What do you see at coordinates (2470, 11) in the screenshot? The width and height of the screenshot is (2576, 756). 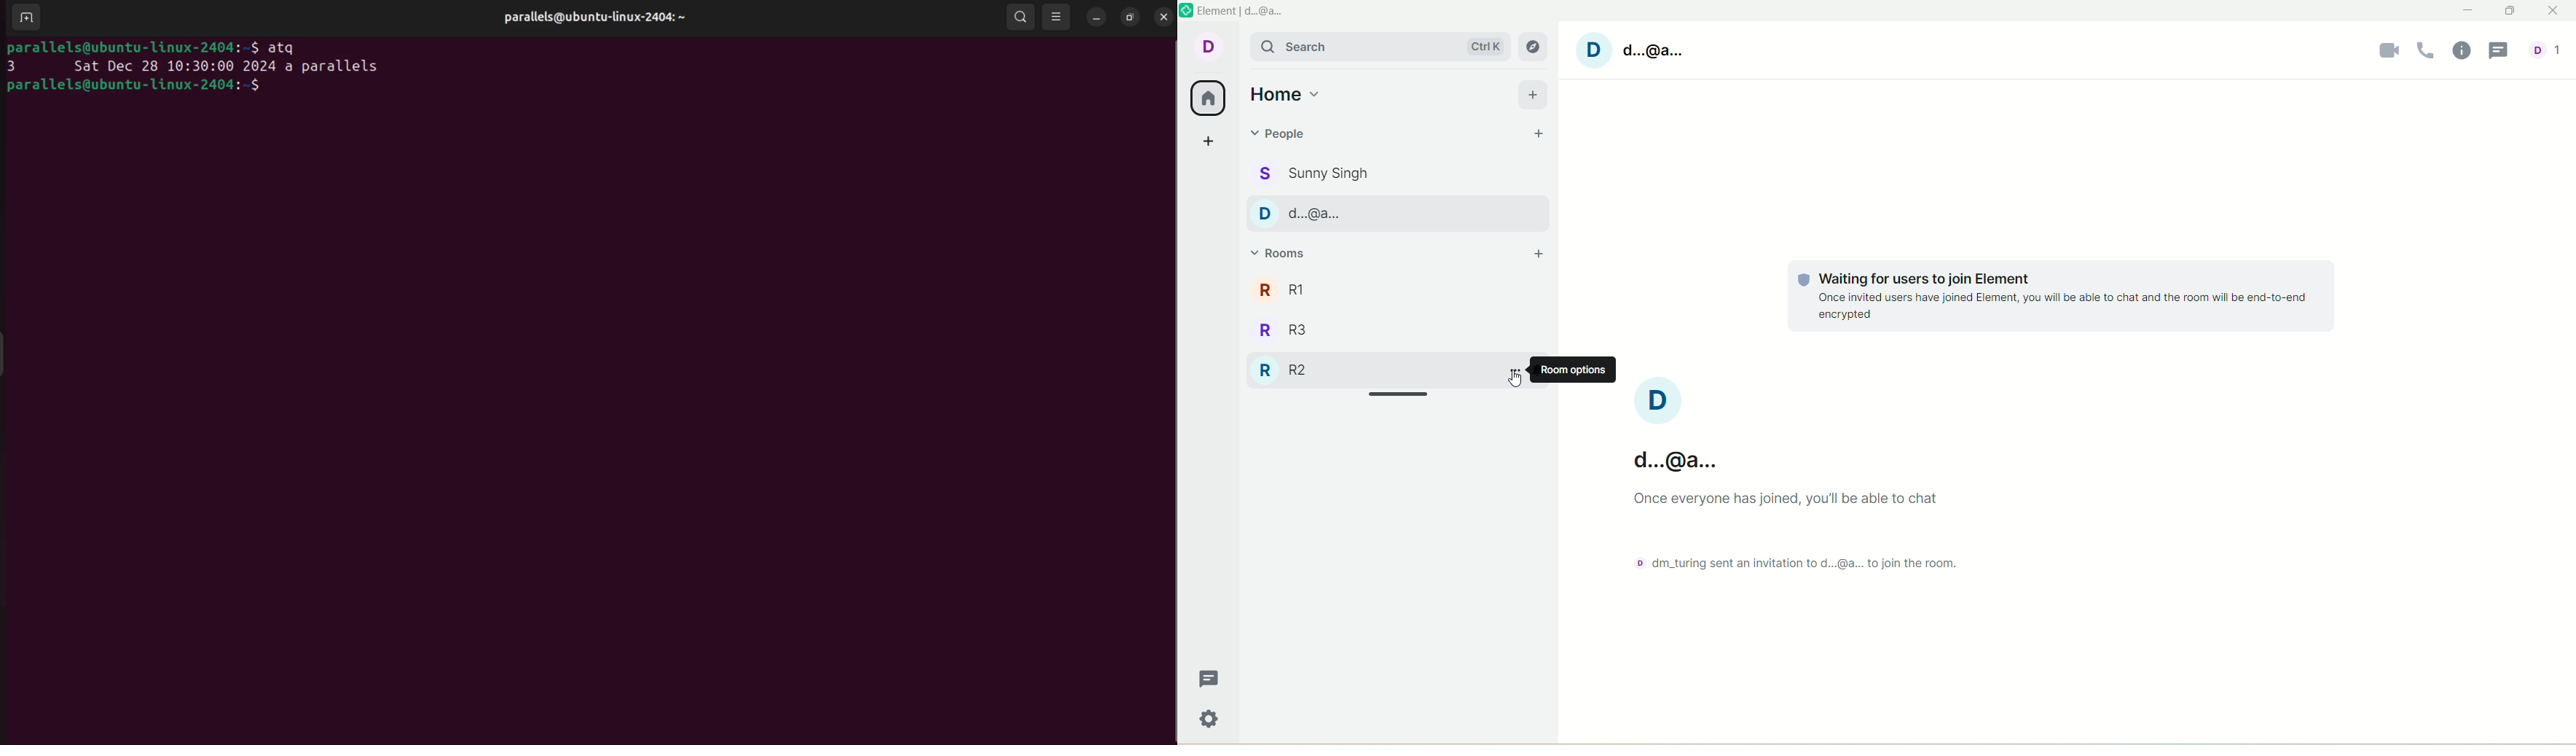 I see `minimize` at bounding box center [2470, 11].